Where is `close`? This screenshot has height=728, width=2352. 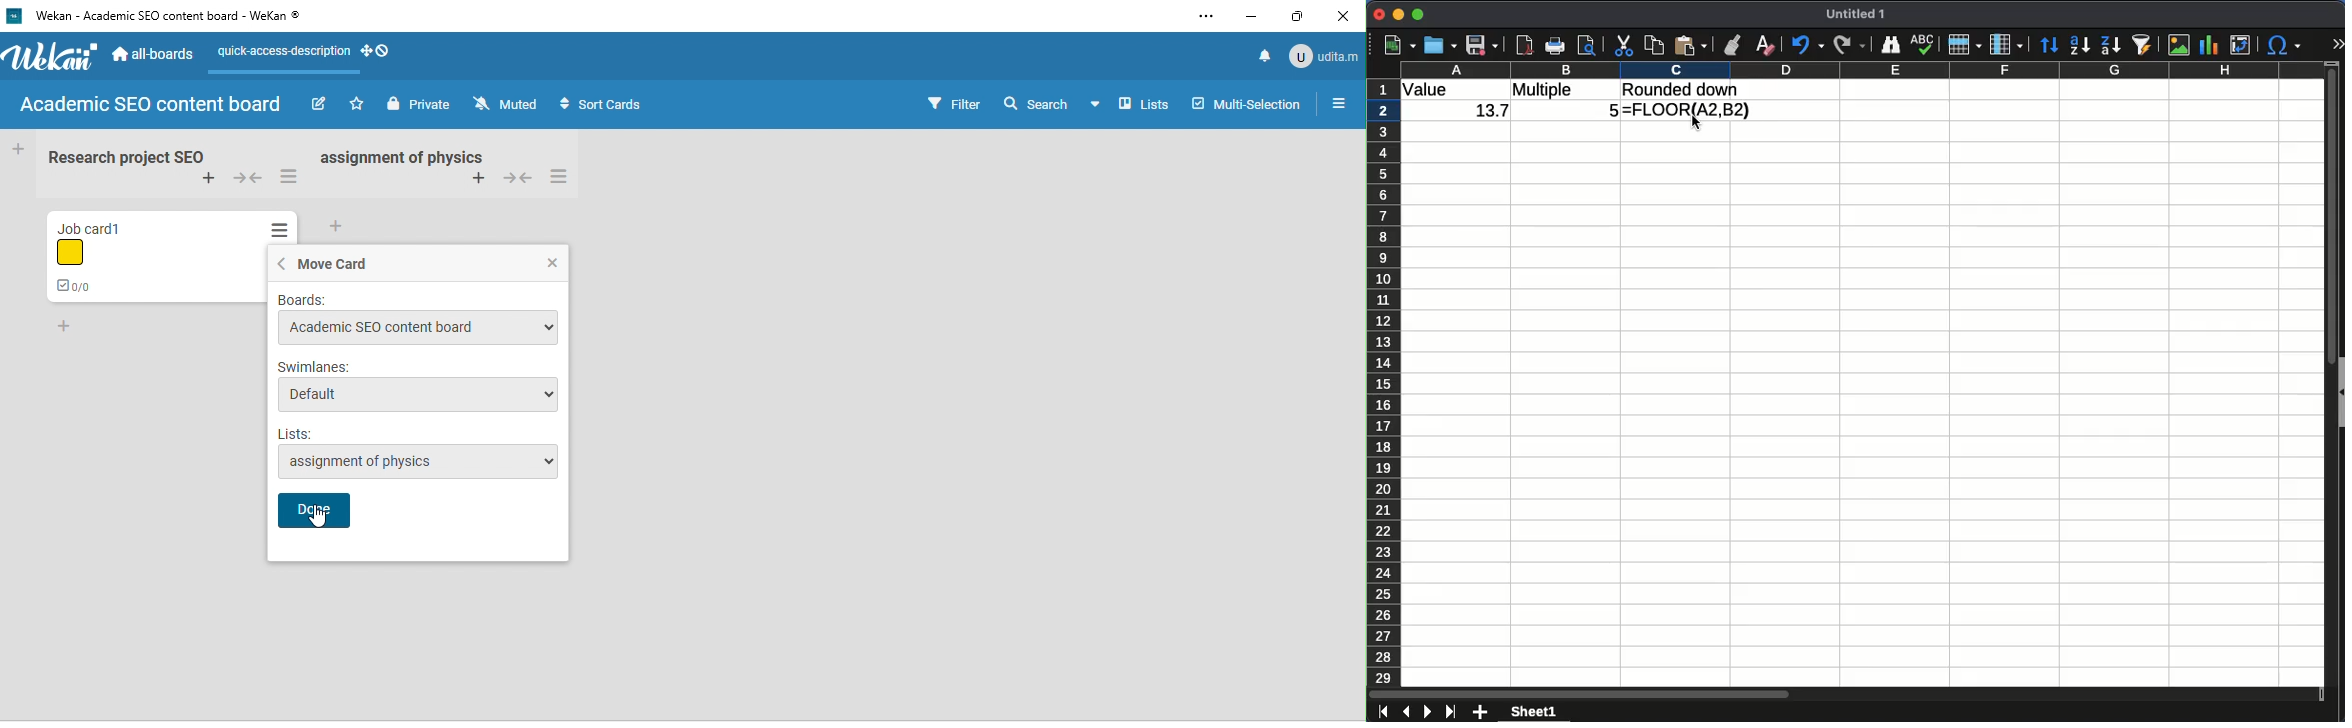
close is located at coordinates (1351, 15).